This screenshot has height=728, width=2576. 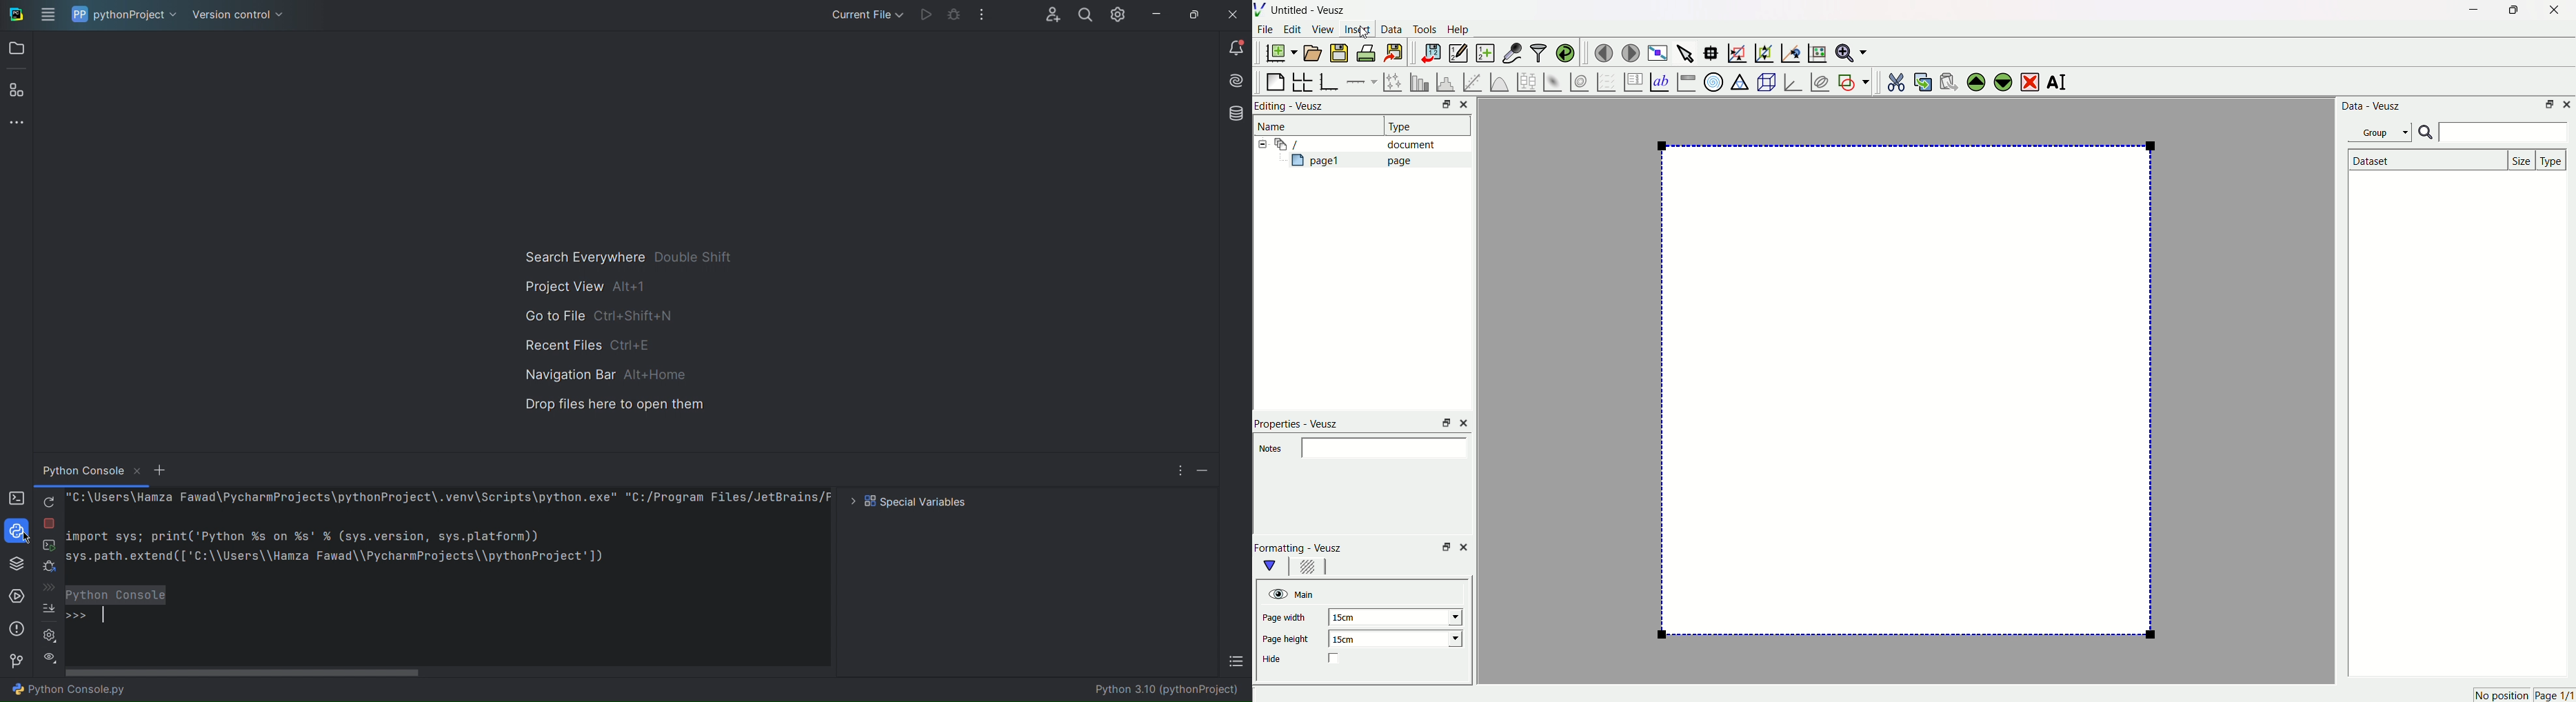 I want to click on plot a function, so click(x=1498, y=81).